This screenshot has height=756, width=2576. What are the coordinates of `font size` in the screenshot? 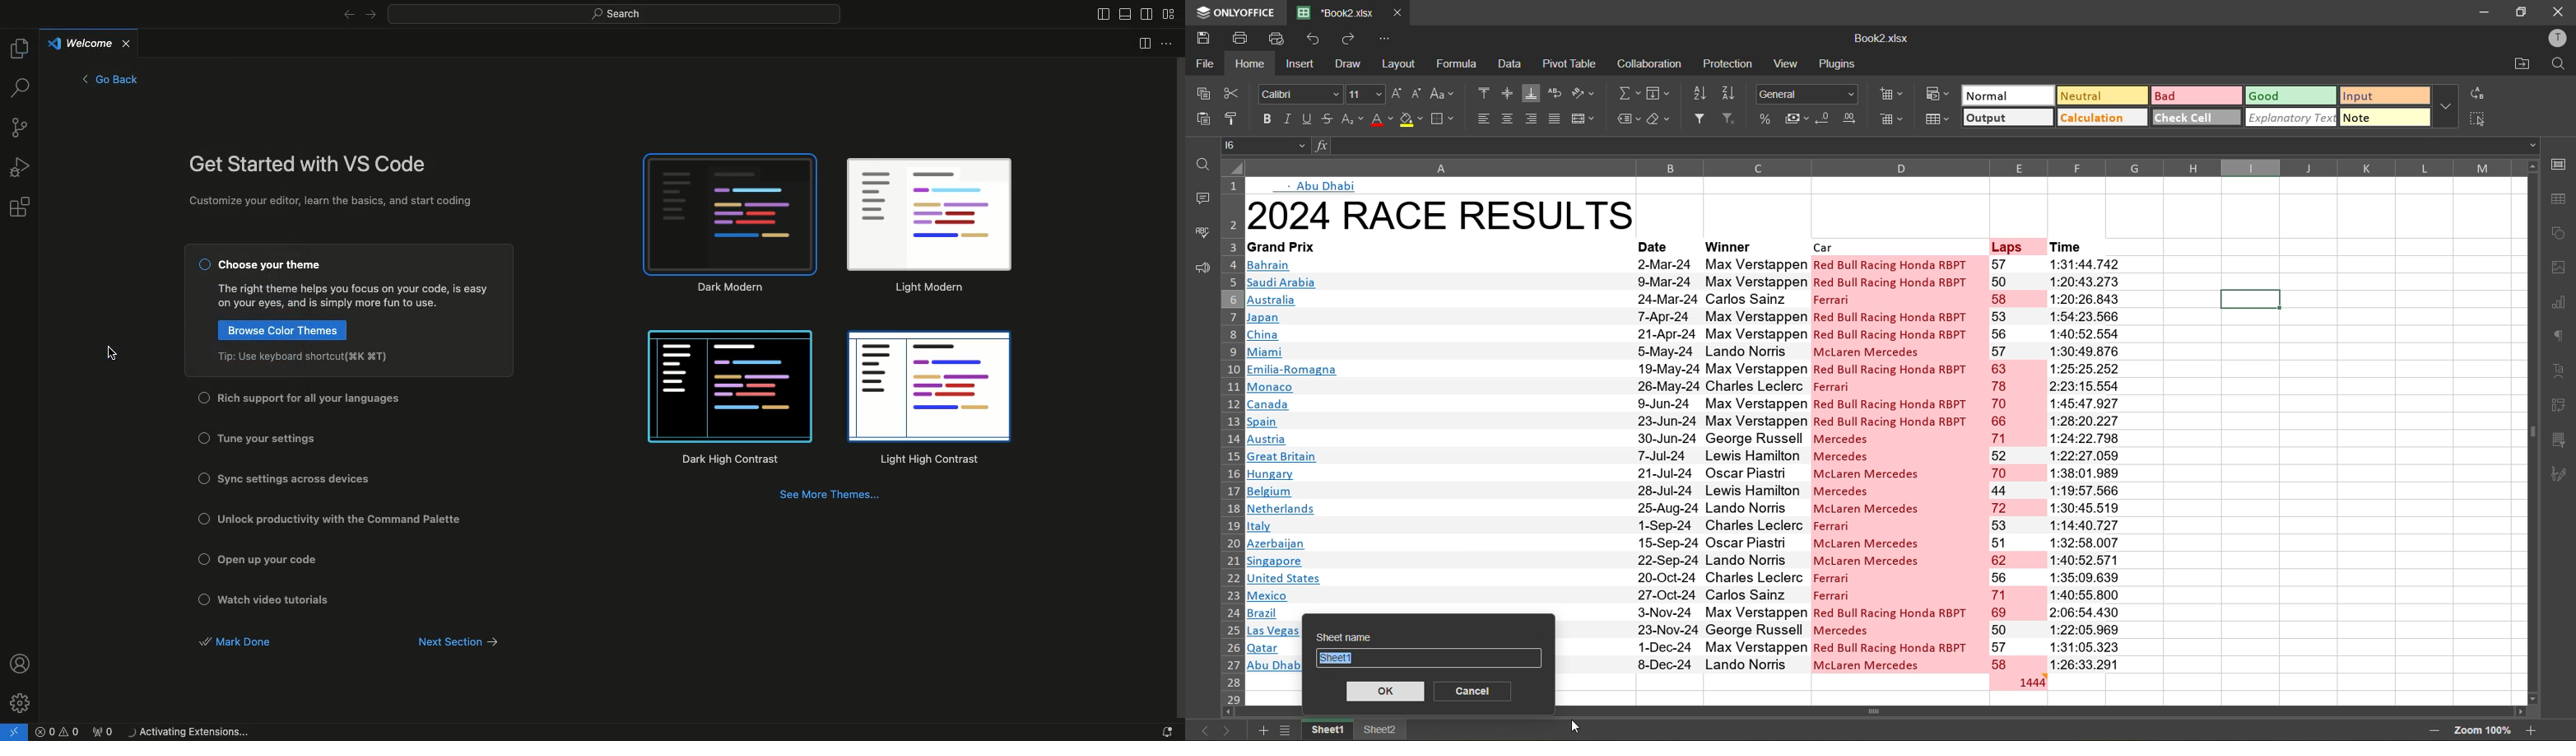 It's located at (1366, 93).